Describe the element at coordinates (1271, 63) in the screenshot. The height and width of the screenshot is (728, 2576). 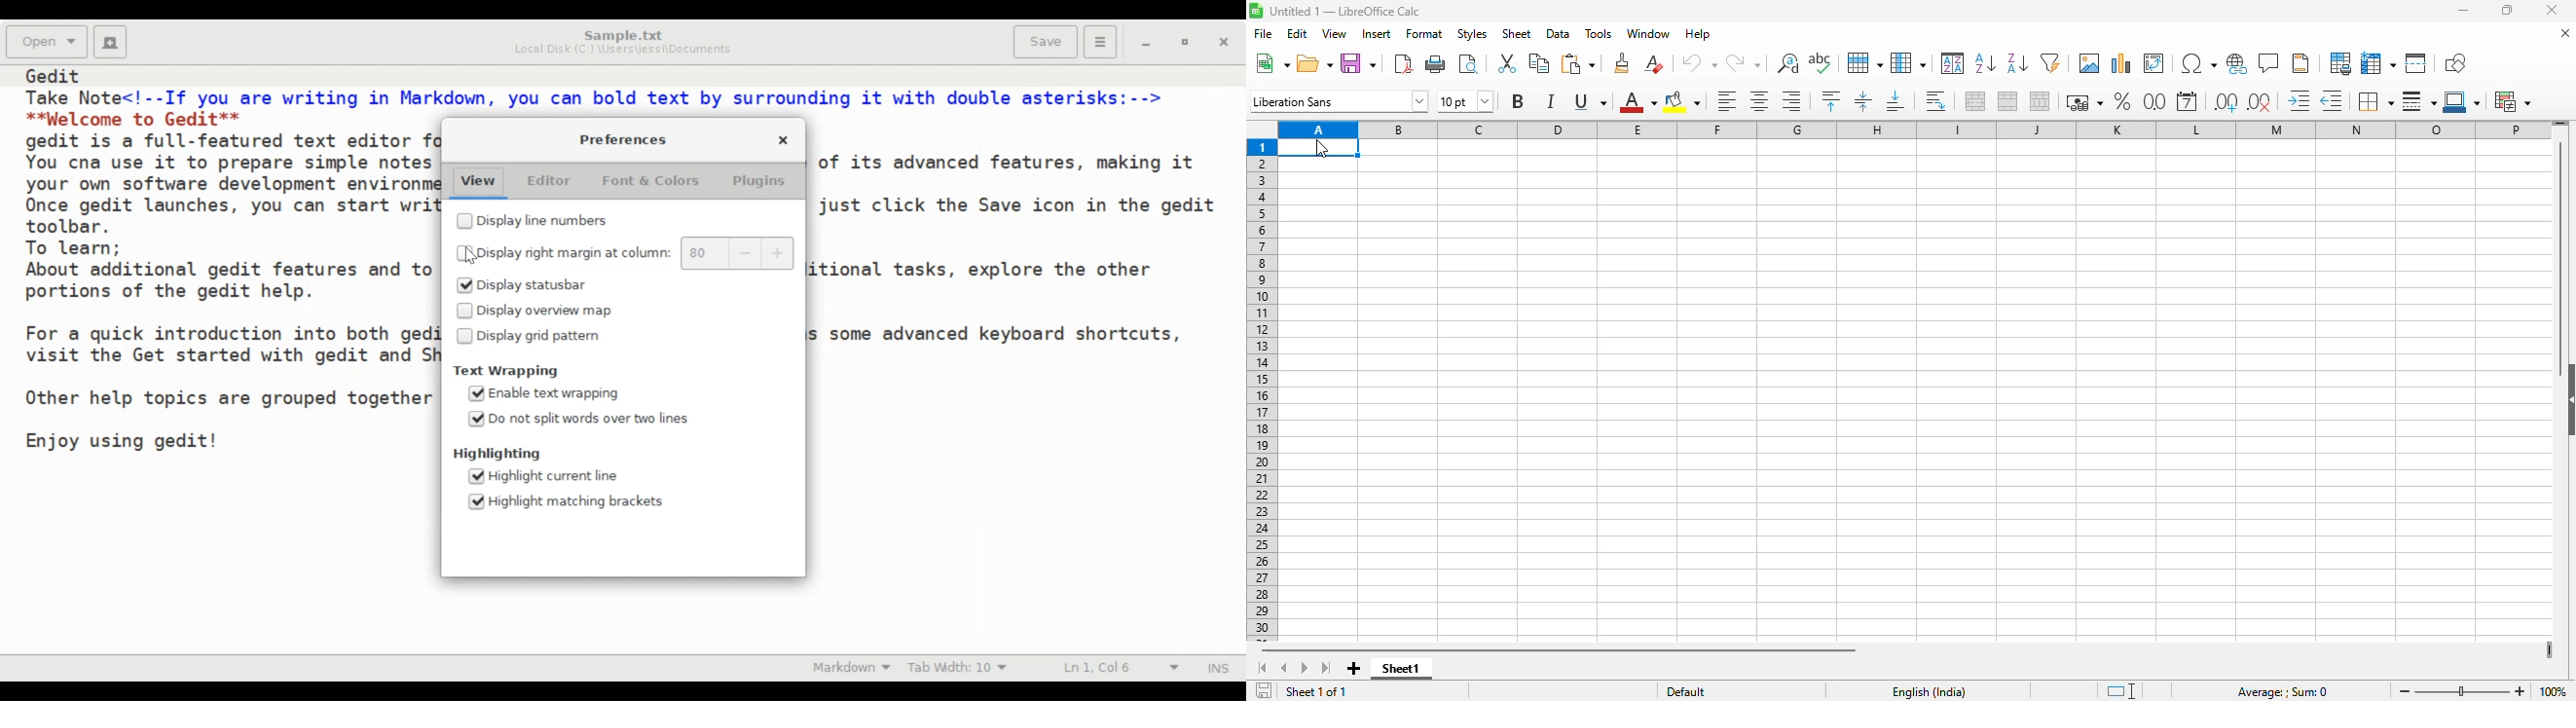
I see `new` at that location.